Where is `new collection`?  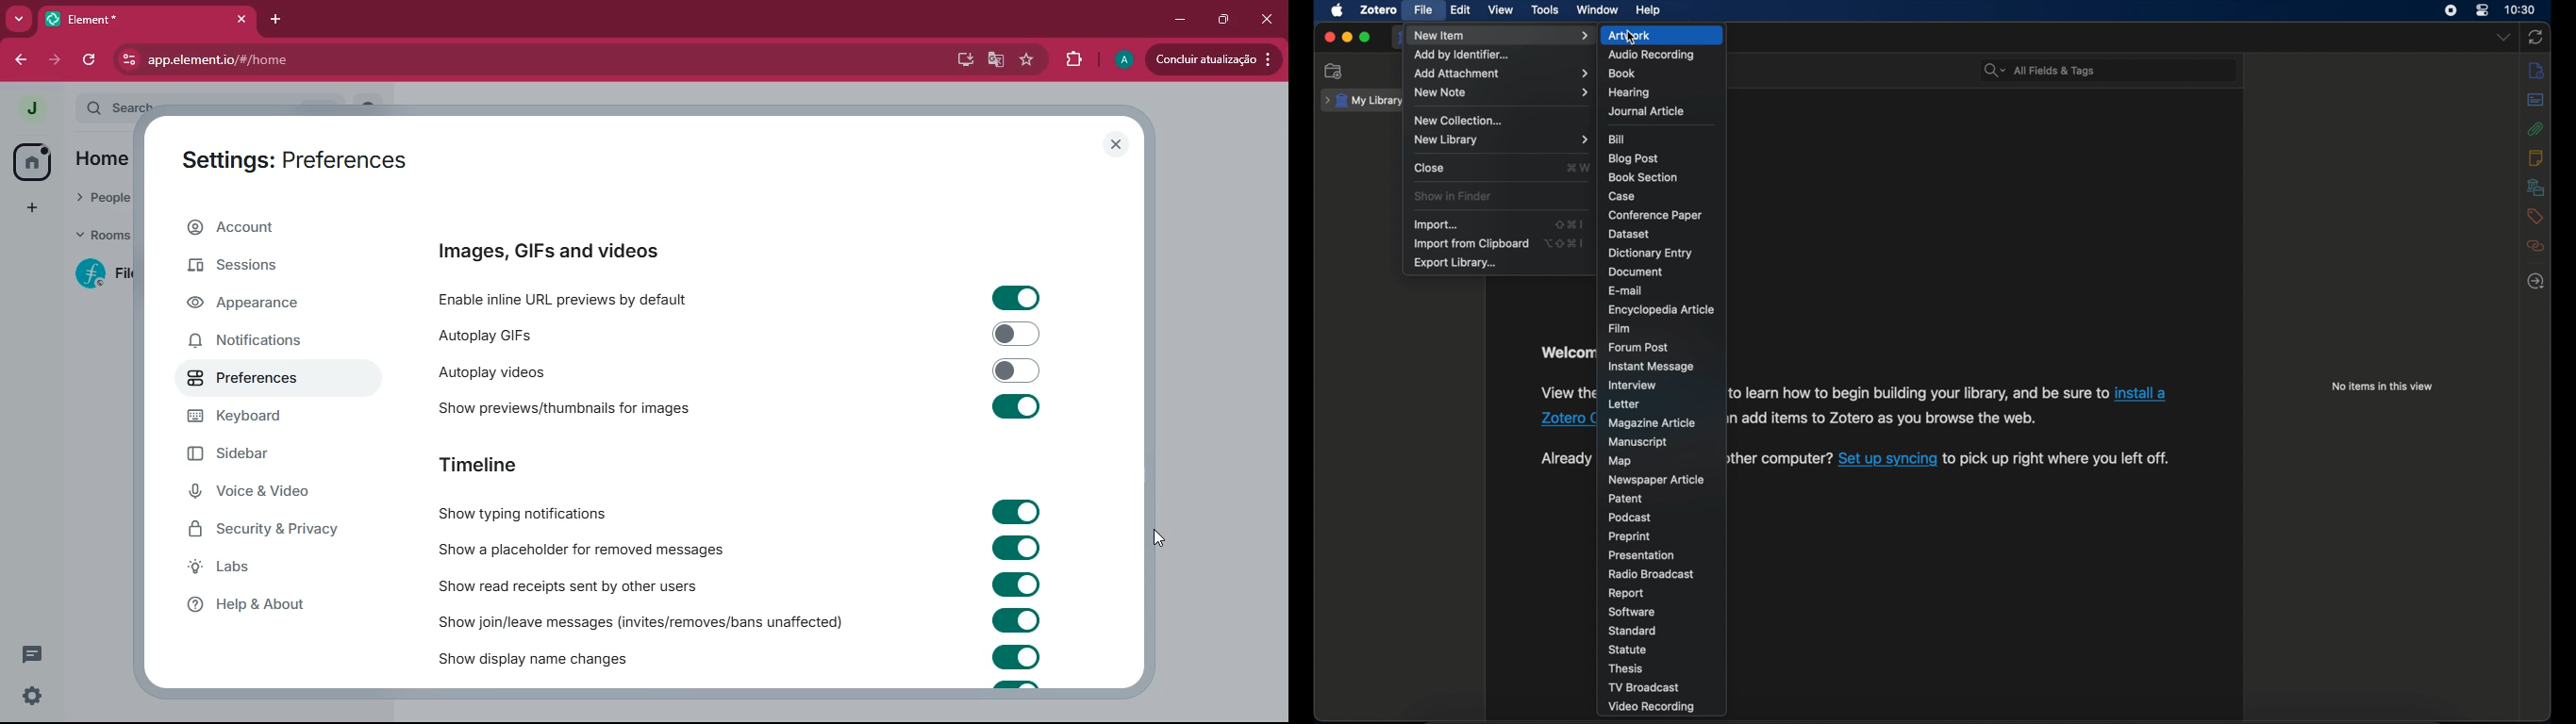
new collection is located at coordinates (1460, 121).